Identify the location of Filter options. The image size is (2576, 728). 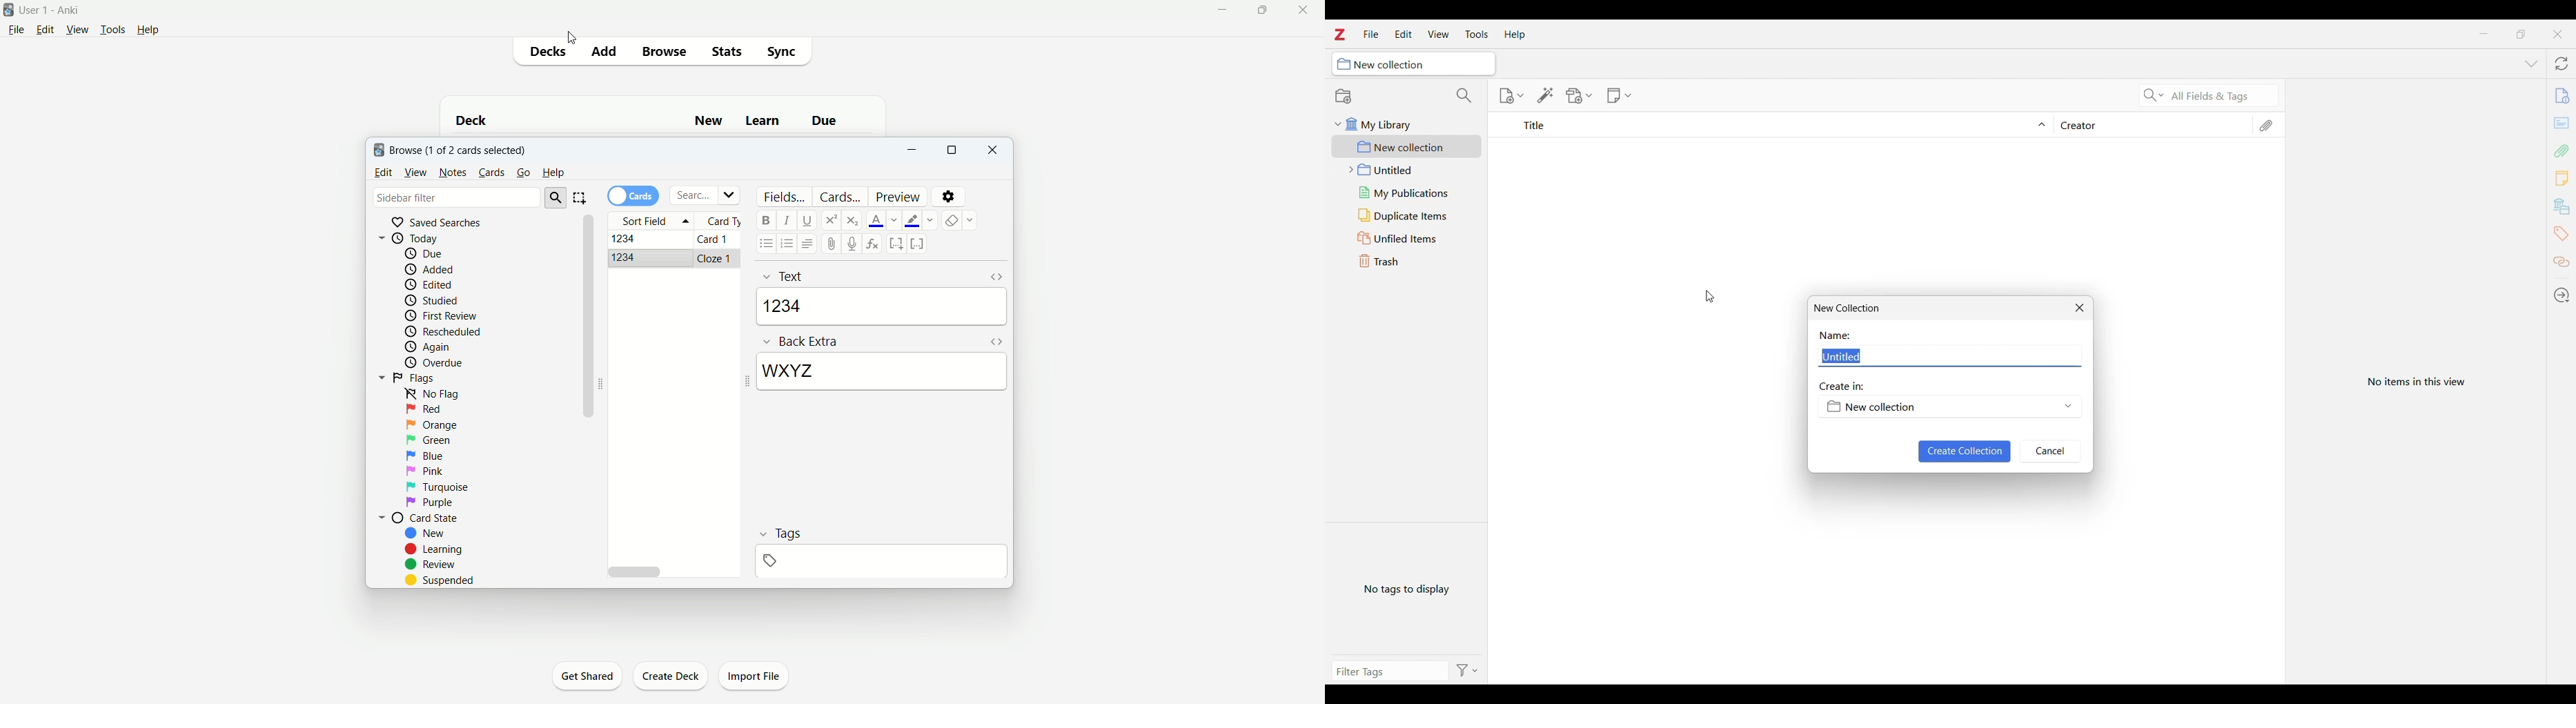
(1470, 670).